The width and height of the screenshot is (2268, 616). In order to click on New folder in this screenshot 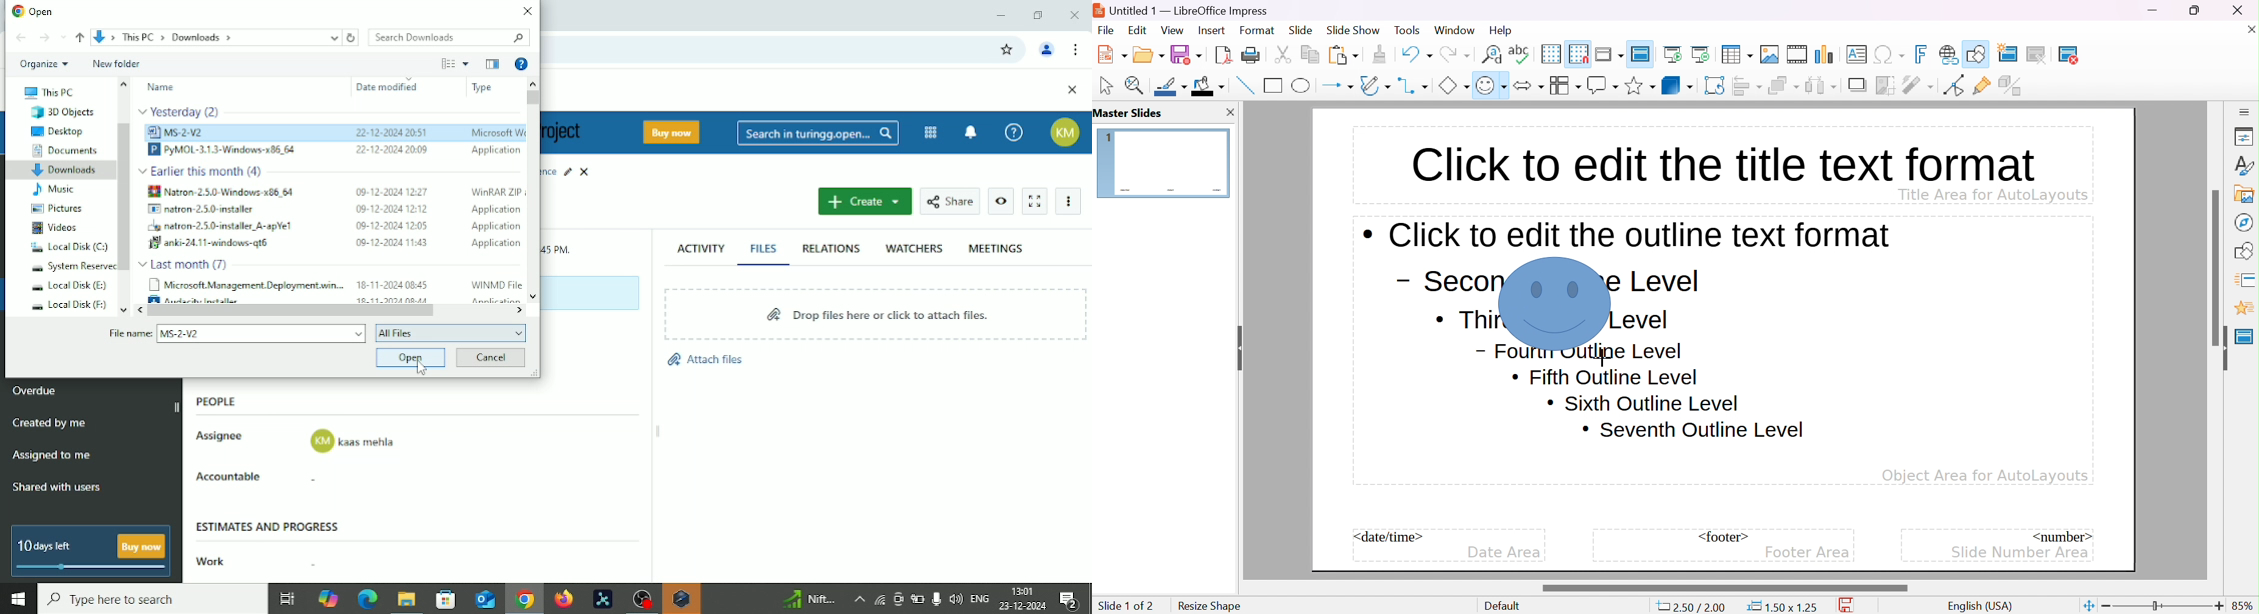, I will do `click(116, 64)`.